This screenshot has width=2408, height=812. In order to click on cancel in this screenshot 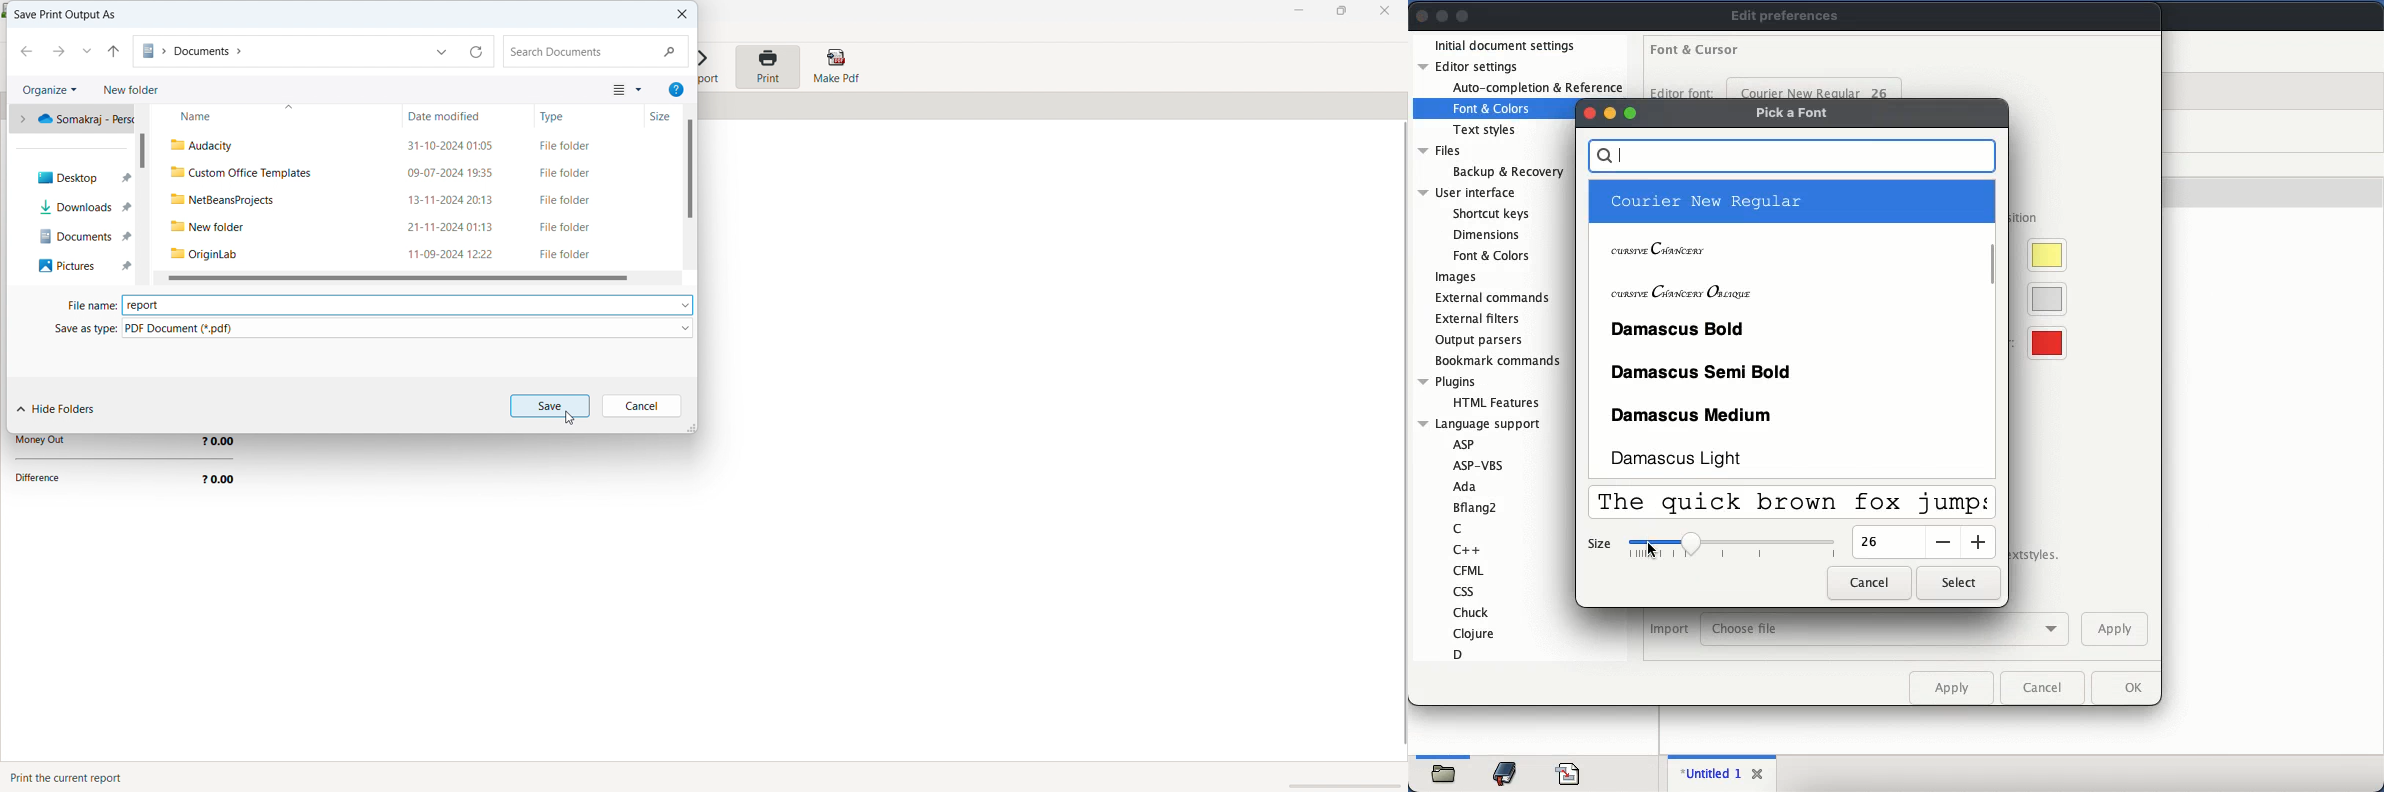, I will do `click(1867, 583)`.